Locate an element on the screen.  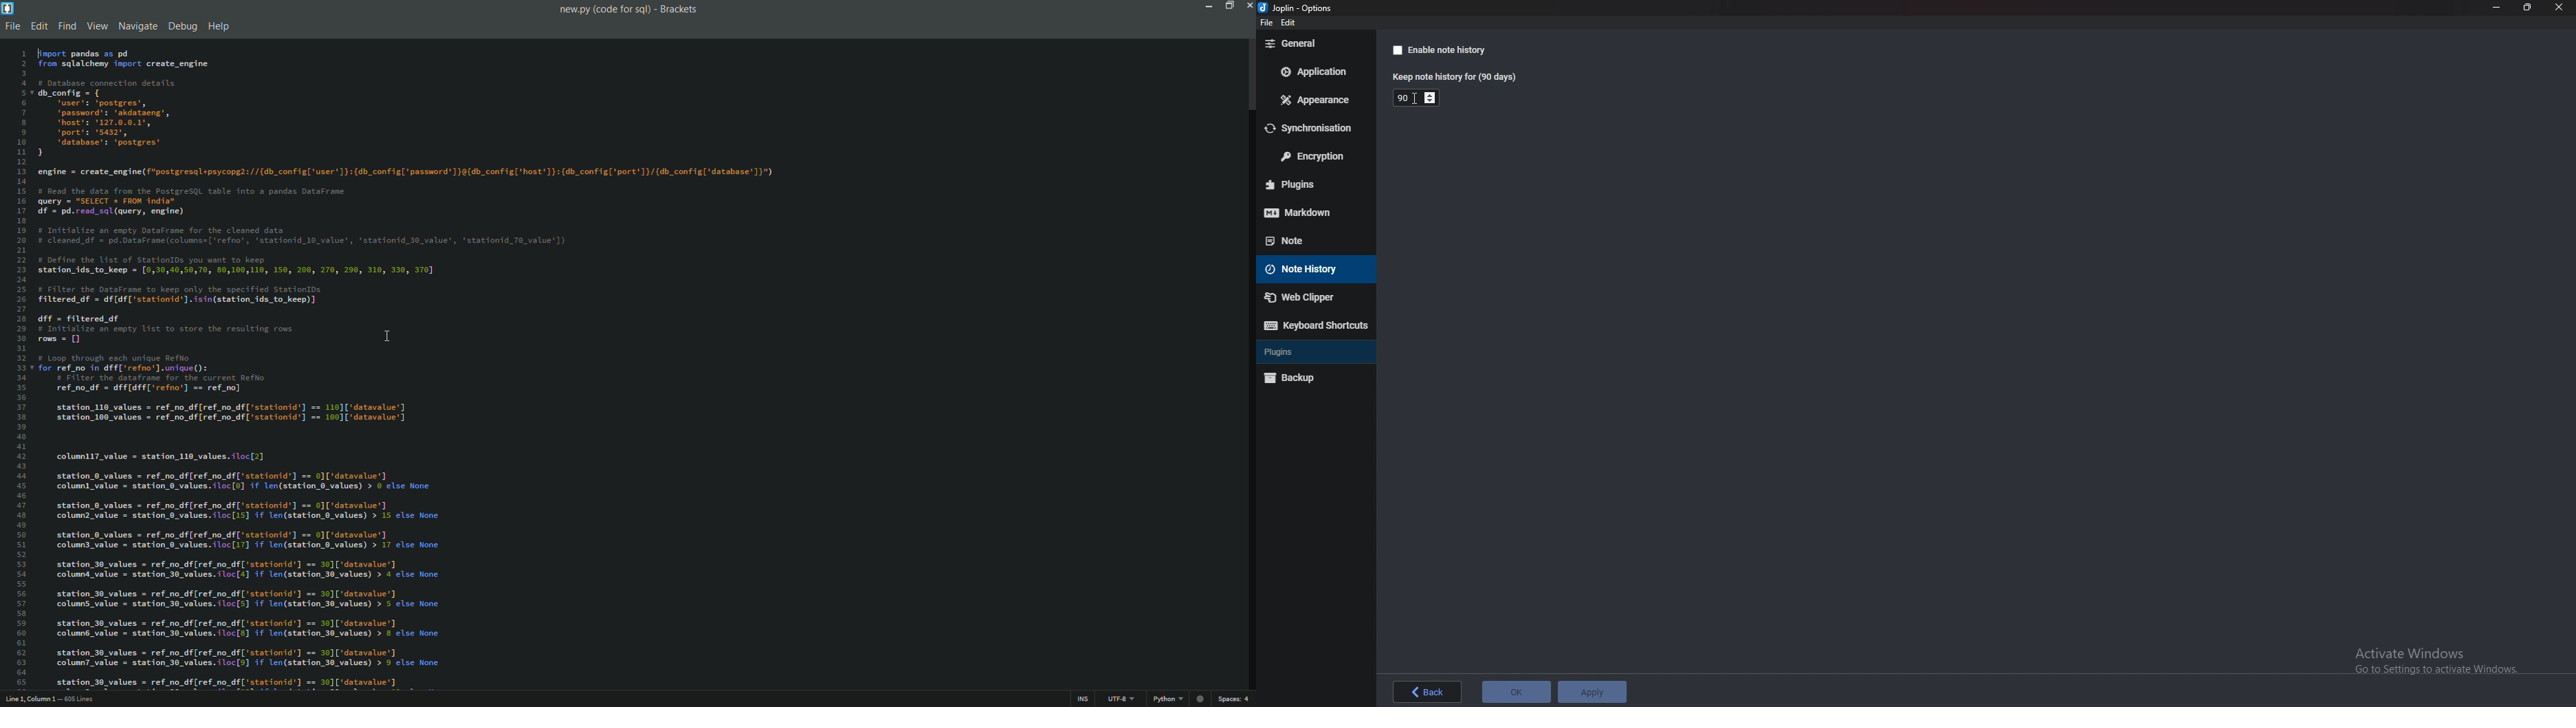
Keep note history for is located at coordinates (1453, 78).